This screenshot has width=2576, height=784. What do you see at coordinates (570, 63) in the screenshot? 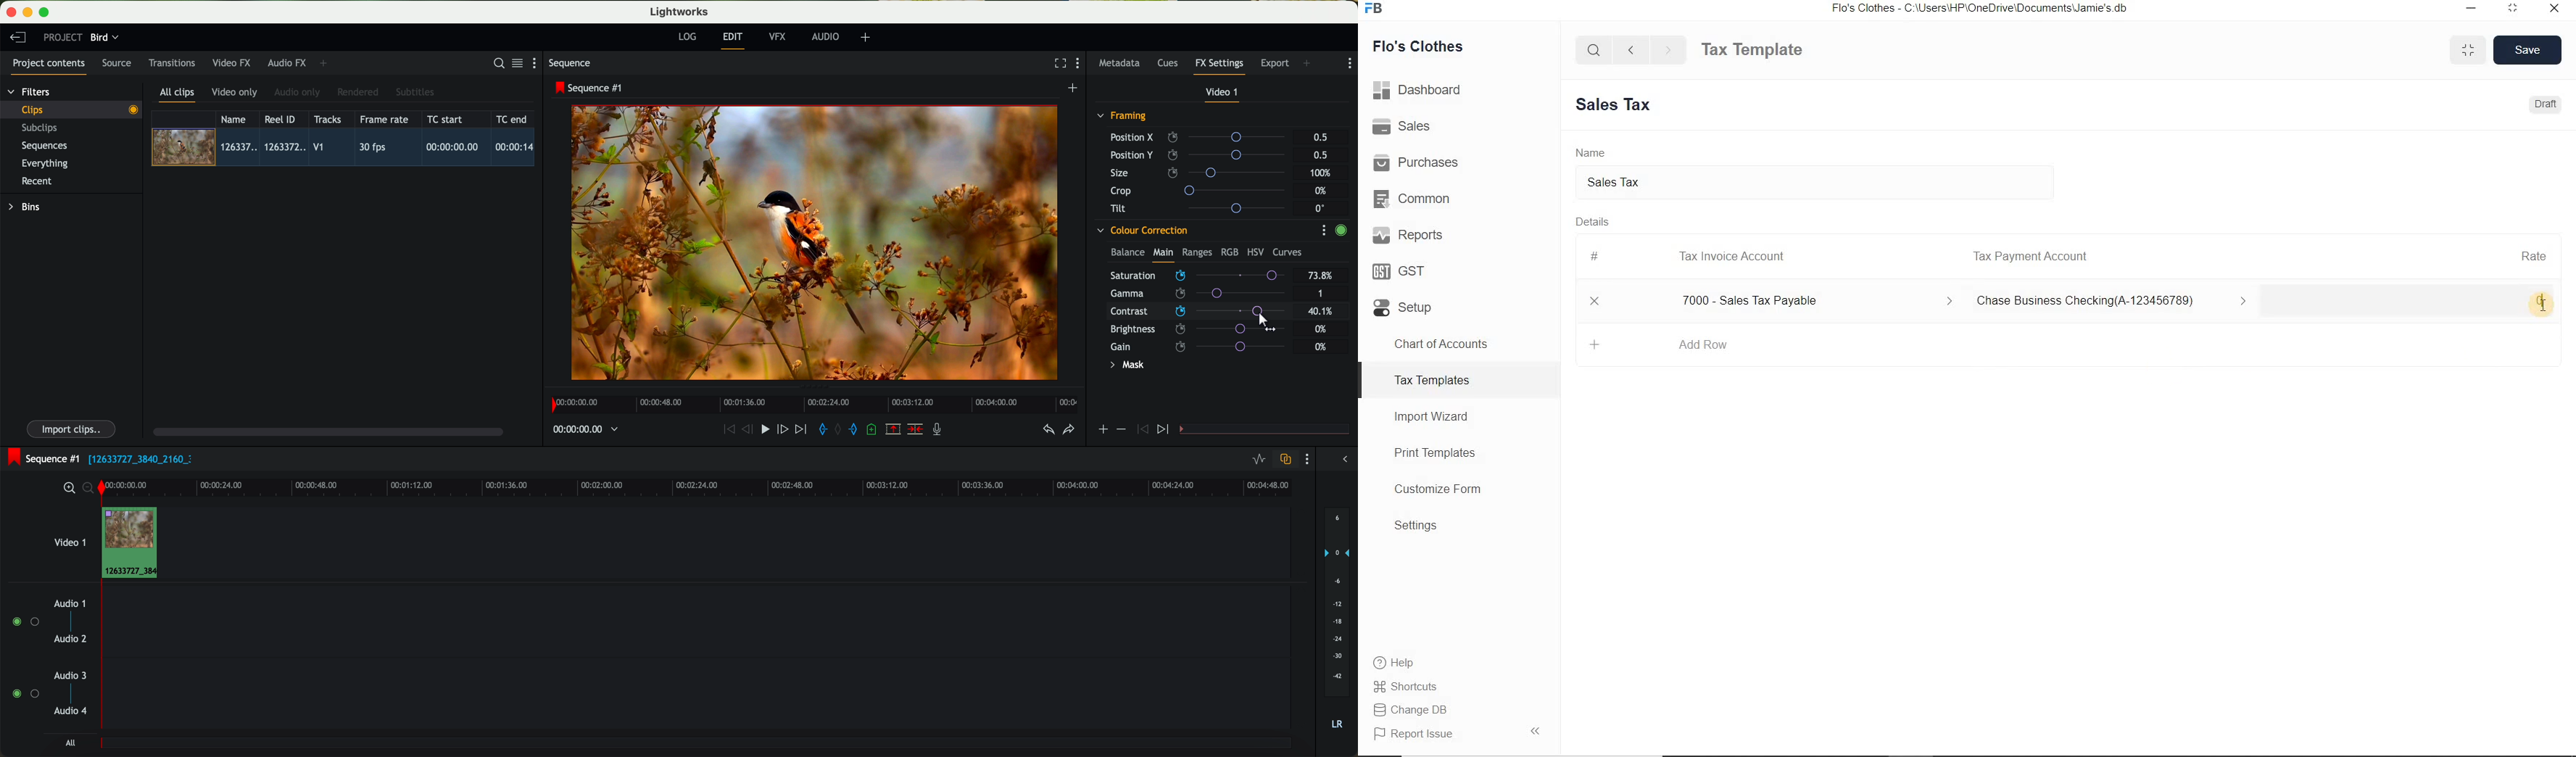
I see `sequence` at bounding box center [570, 63].